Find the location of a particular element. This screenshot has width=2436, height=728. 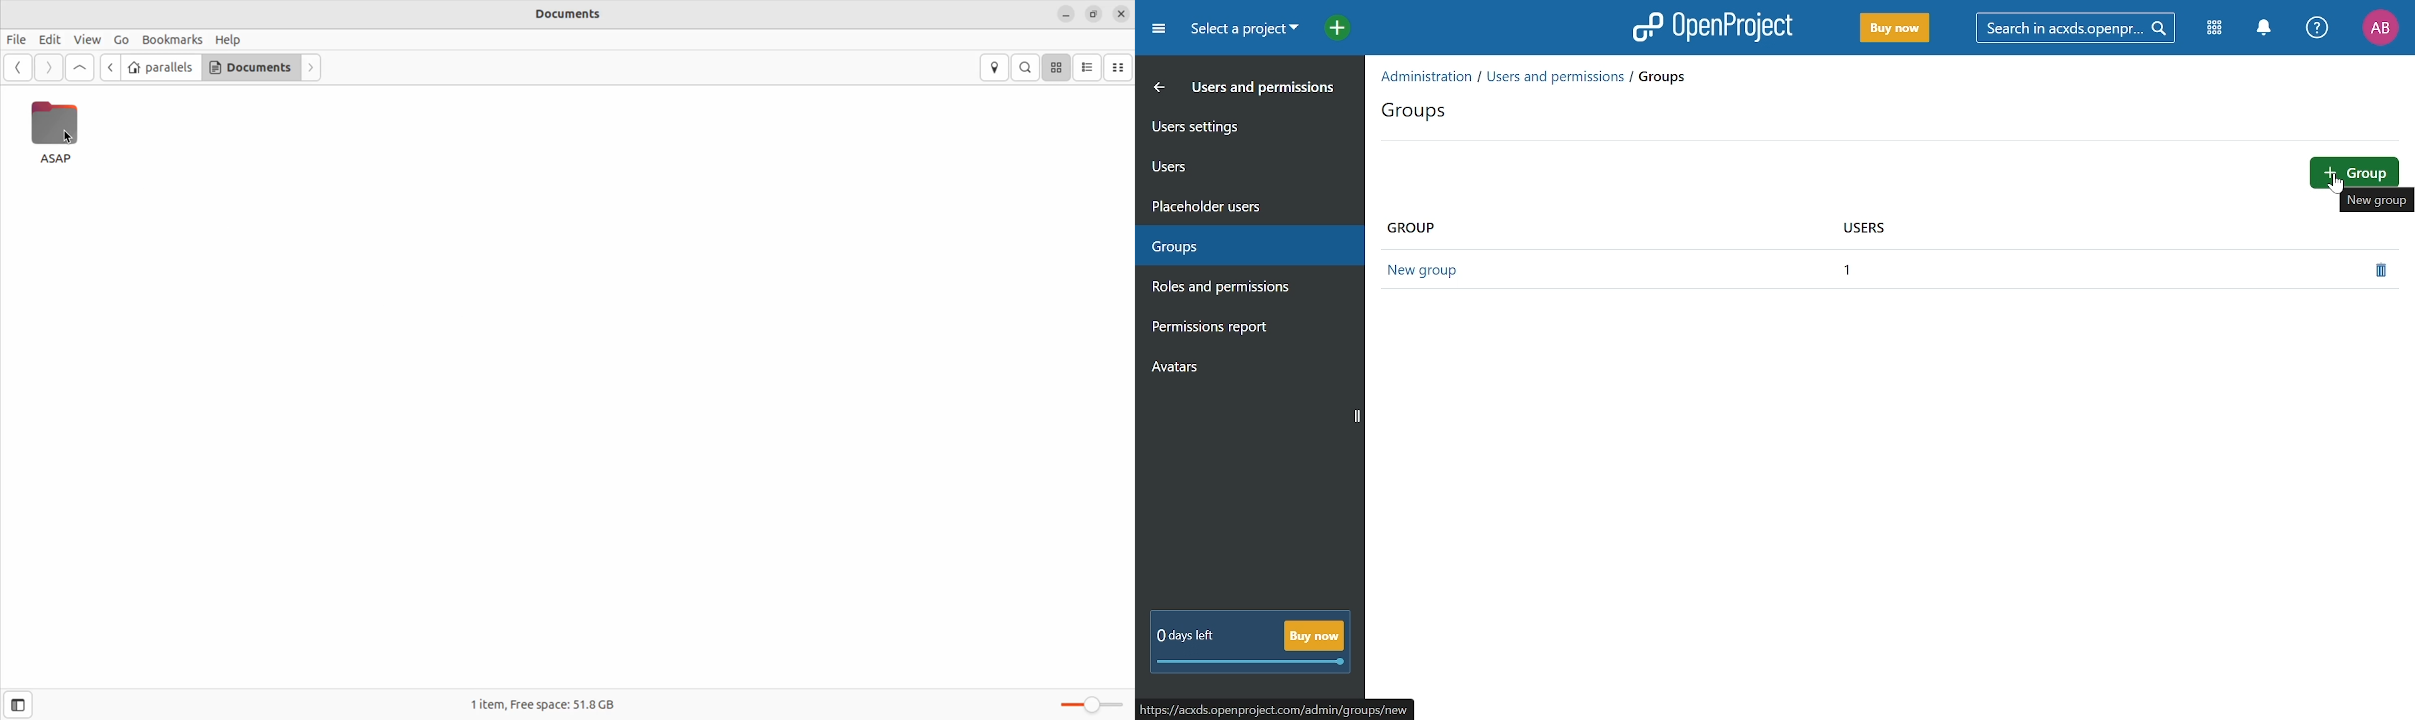

new group is located at coordinates (2377, 202).